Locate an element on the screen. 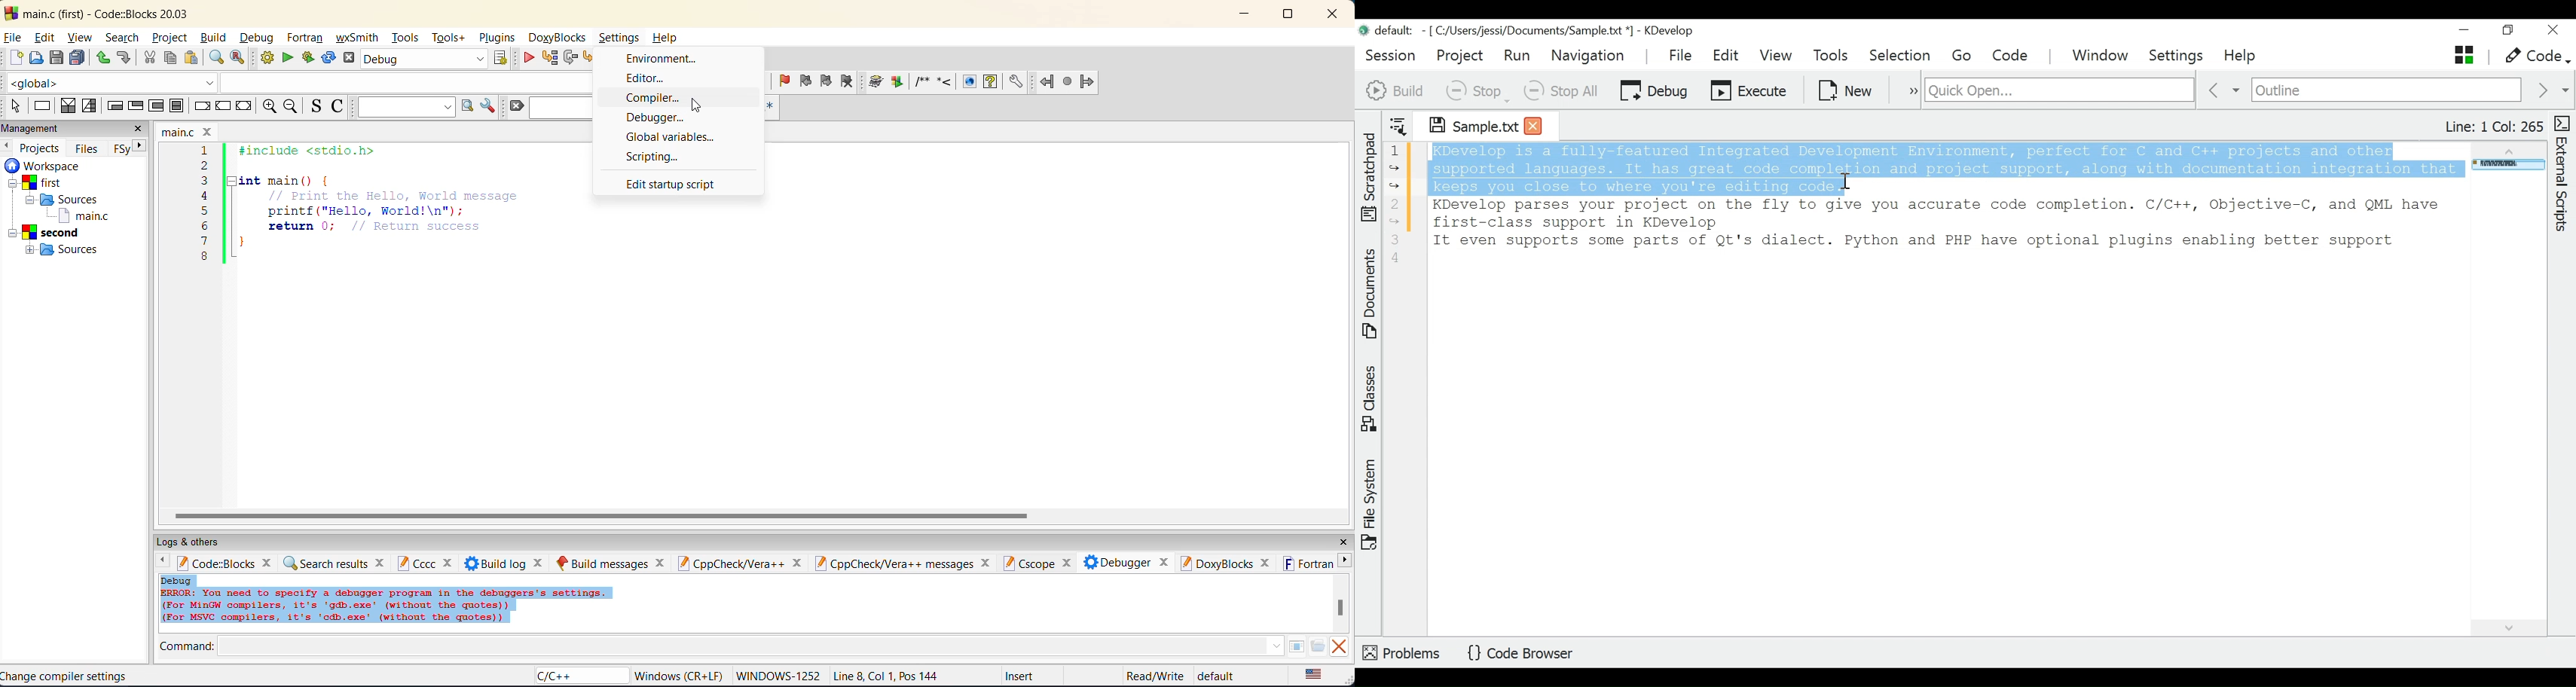  environment is located at coordinates (669, 59).